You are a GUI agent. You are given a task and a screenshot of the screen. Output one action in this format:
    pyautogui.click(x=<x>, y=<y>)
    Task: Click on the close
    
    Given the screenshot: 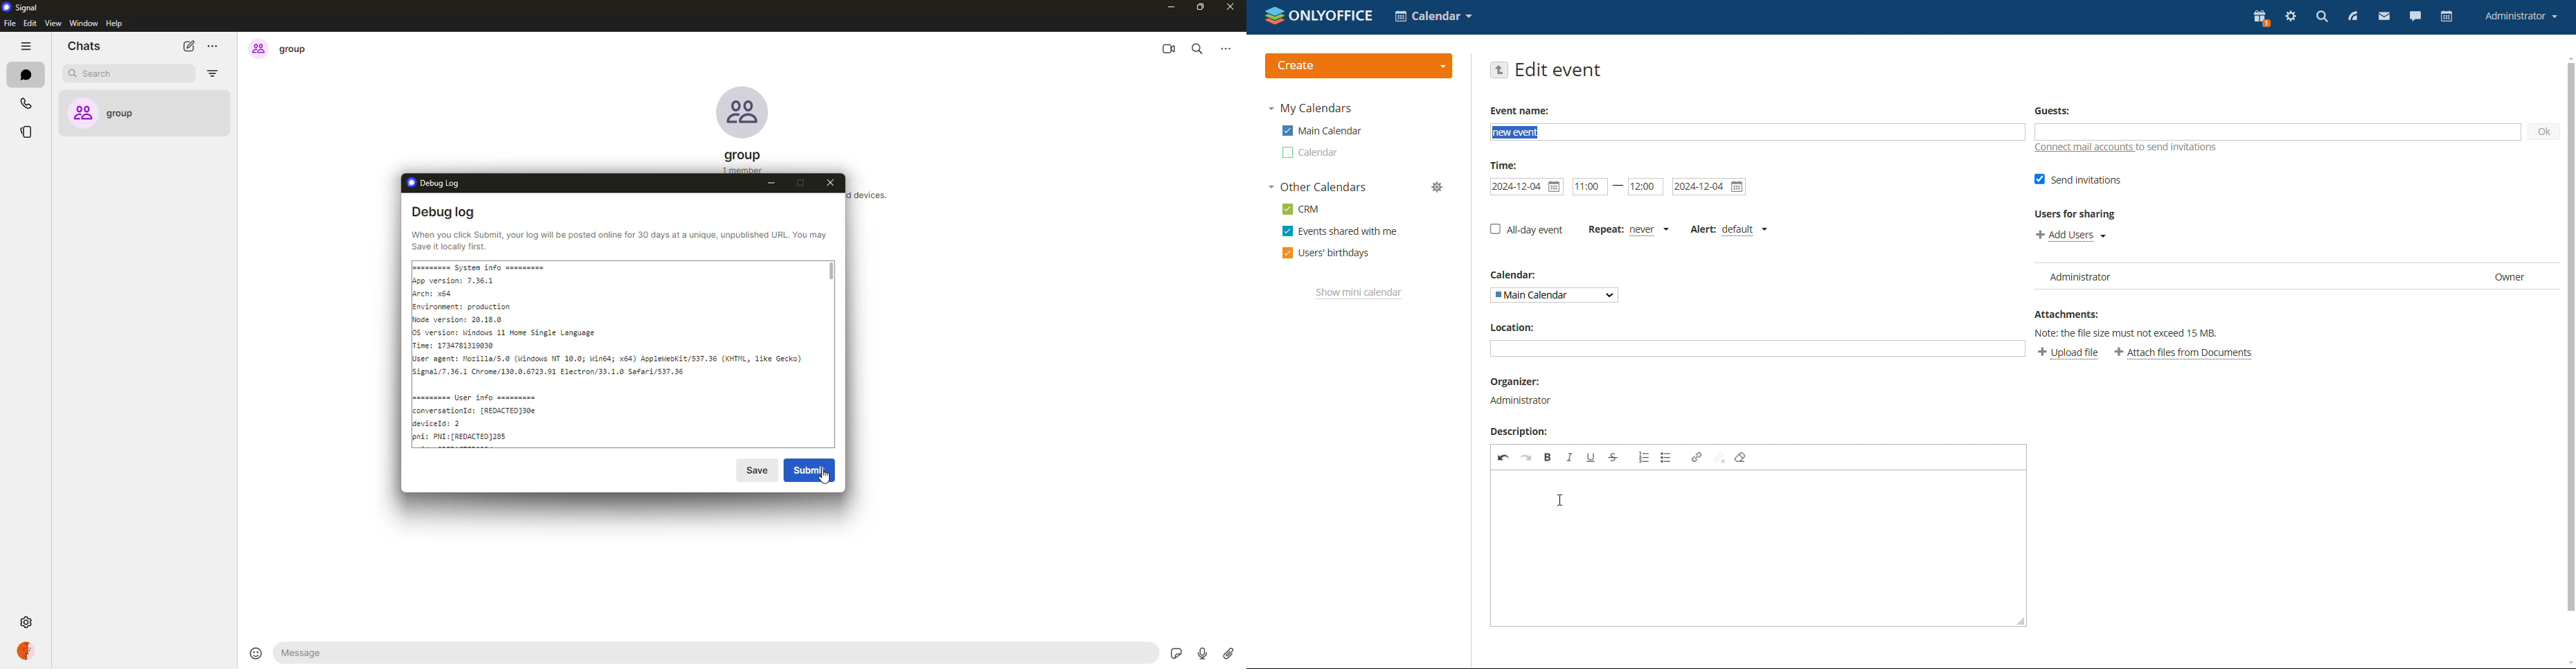 What is the action you would take?
    pyautogui.click(x=1232, y=8)
    